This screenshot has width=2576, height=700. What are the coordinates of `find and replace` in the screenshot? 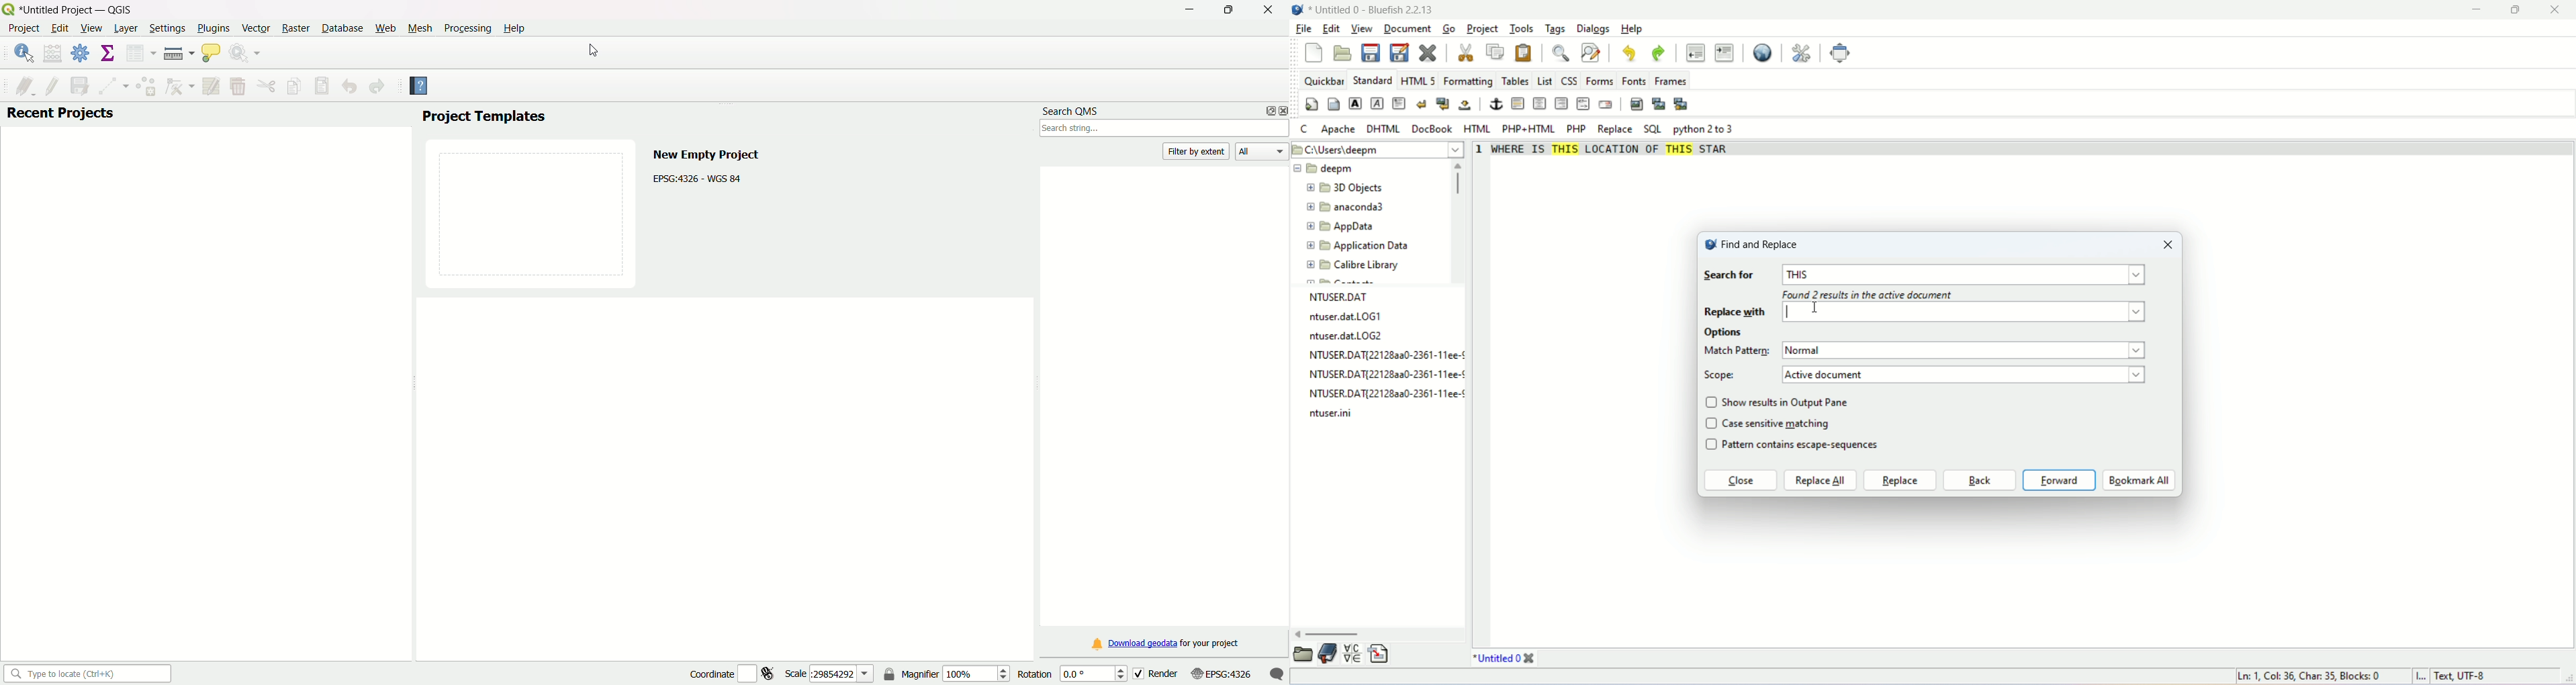 It's located at (1590, 52).